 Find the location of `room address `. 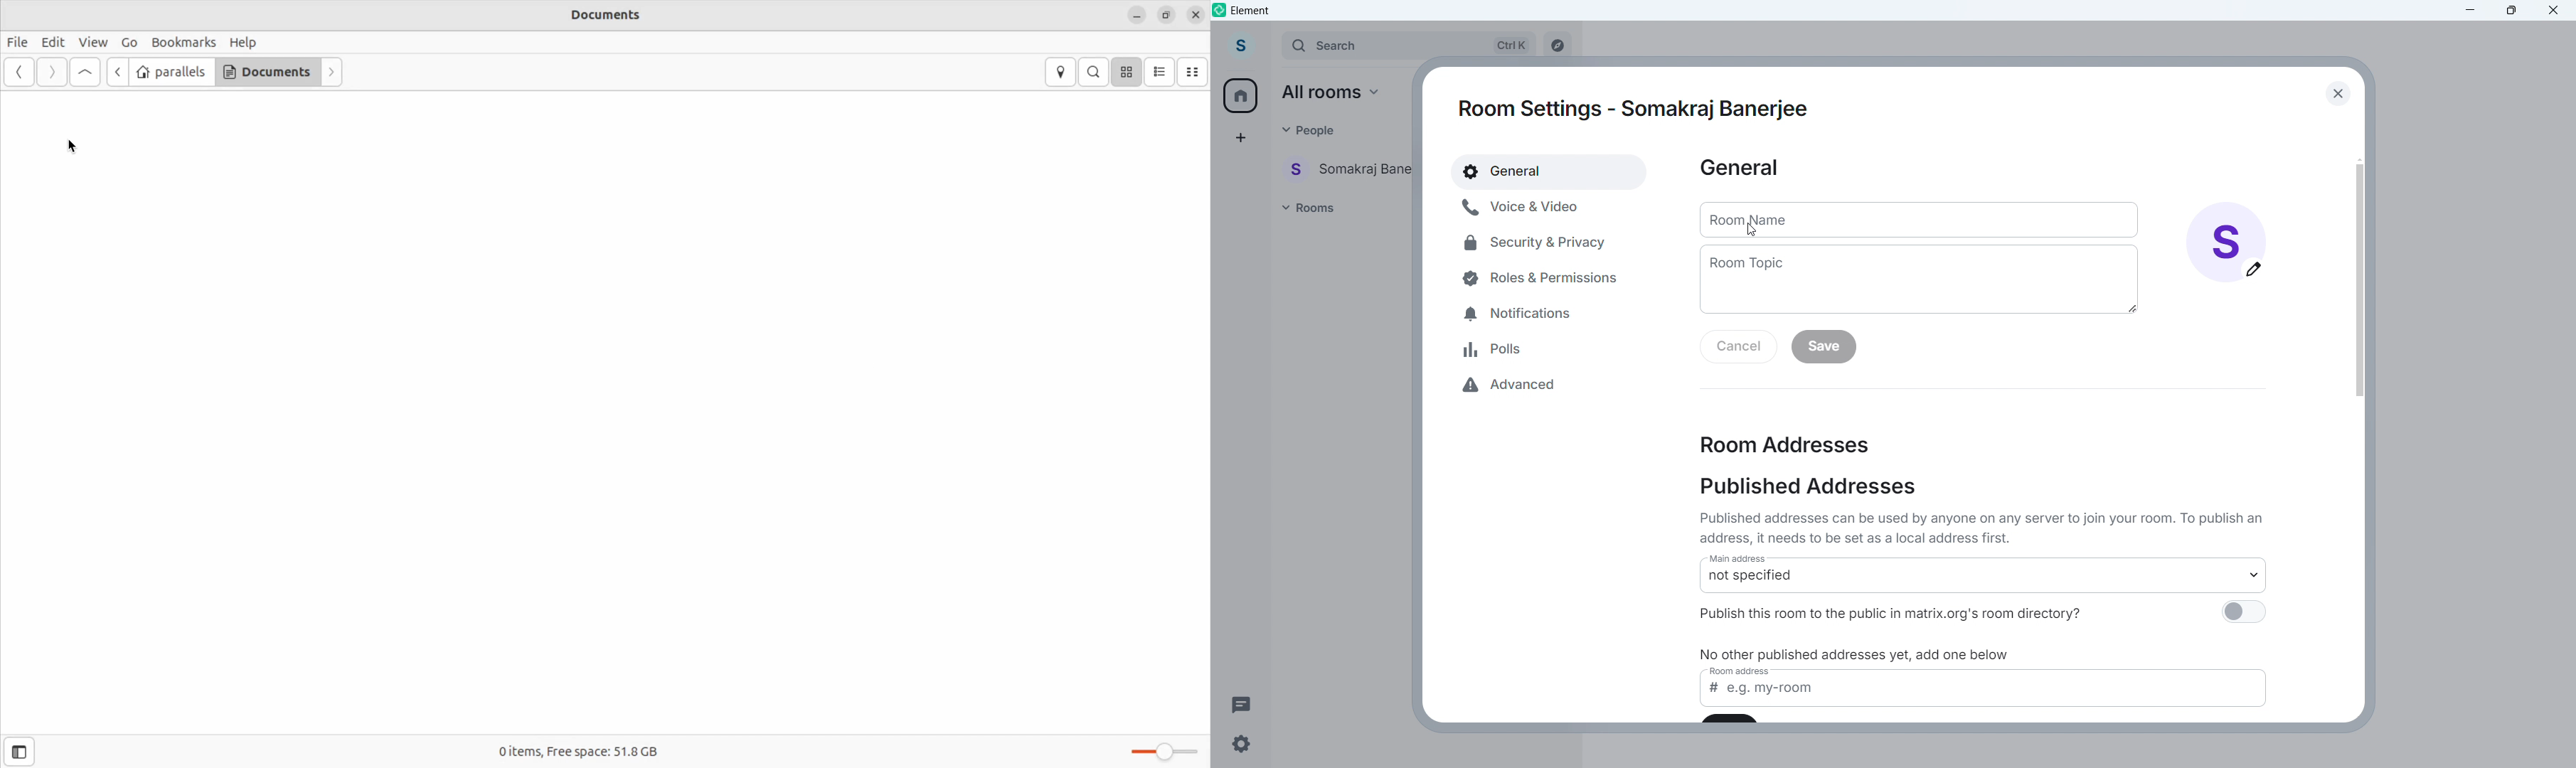

room address  is located at coordinates (1743, 673).